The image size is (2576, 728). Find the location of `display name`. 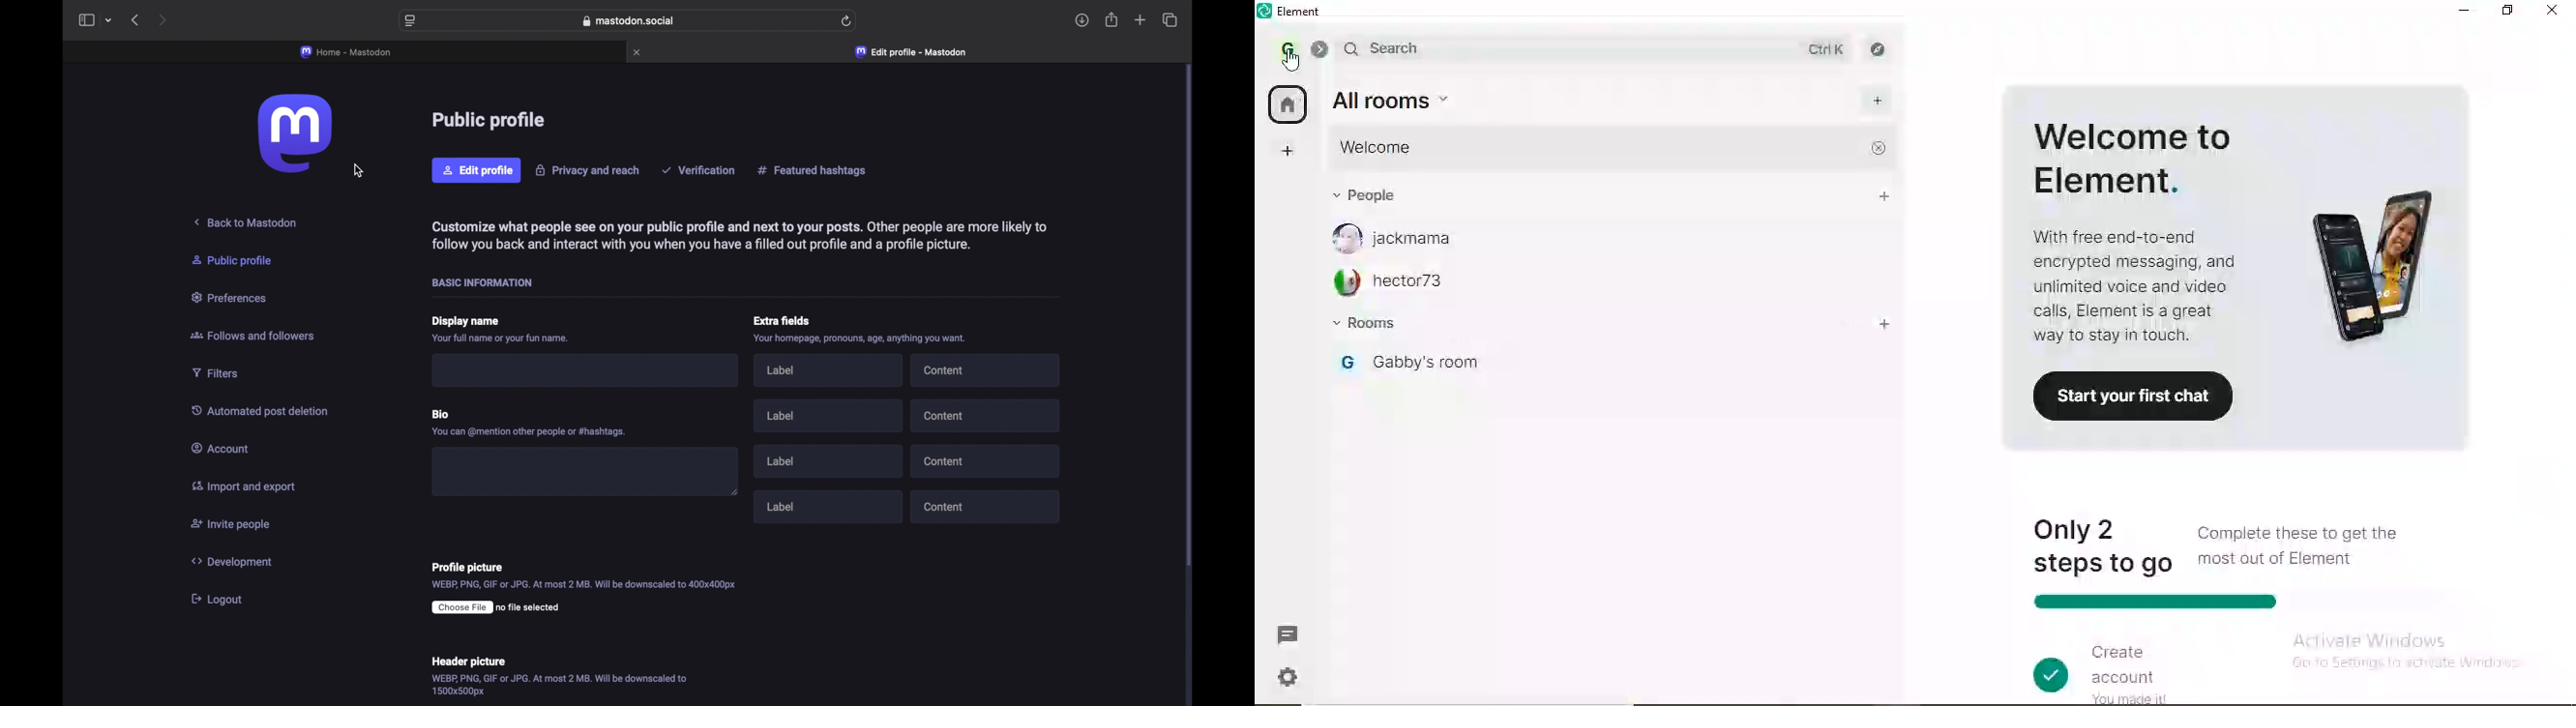

display name is located at coordinates (464, 321).